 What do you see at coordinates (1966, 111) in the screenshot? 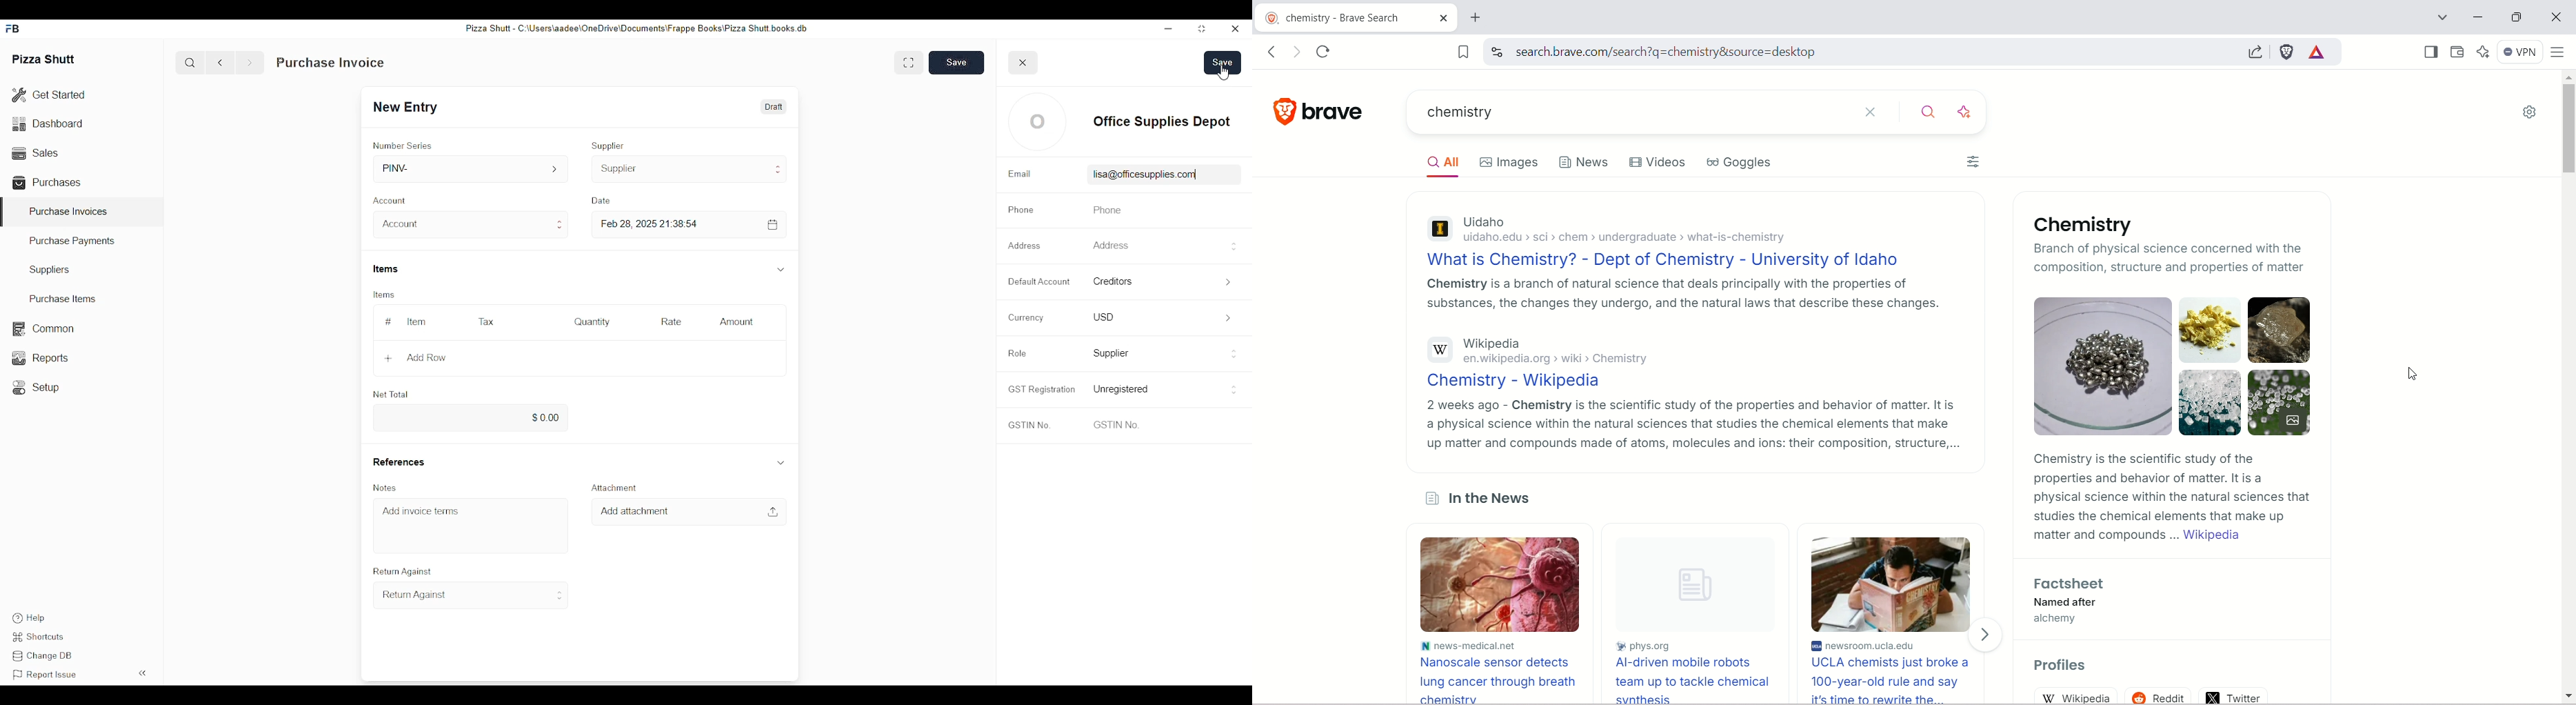
I see `answer with AI` at bounding box center [1966, 111].